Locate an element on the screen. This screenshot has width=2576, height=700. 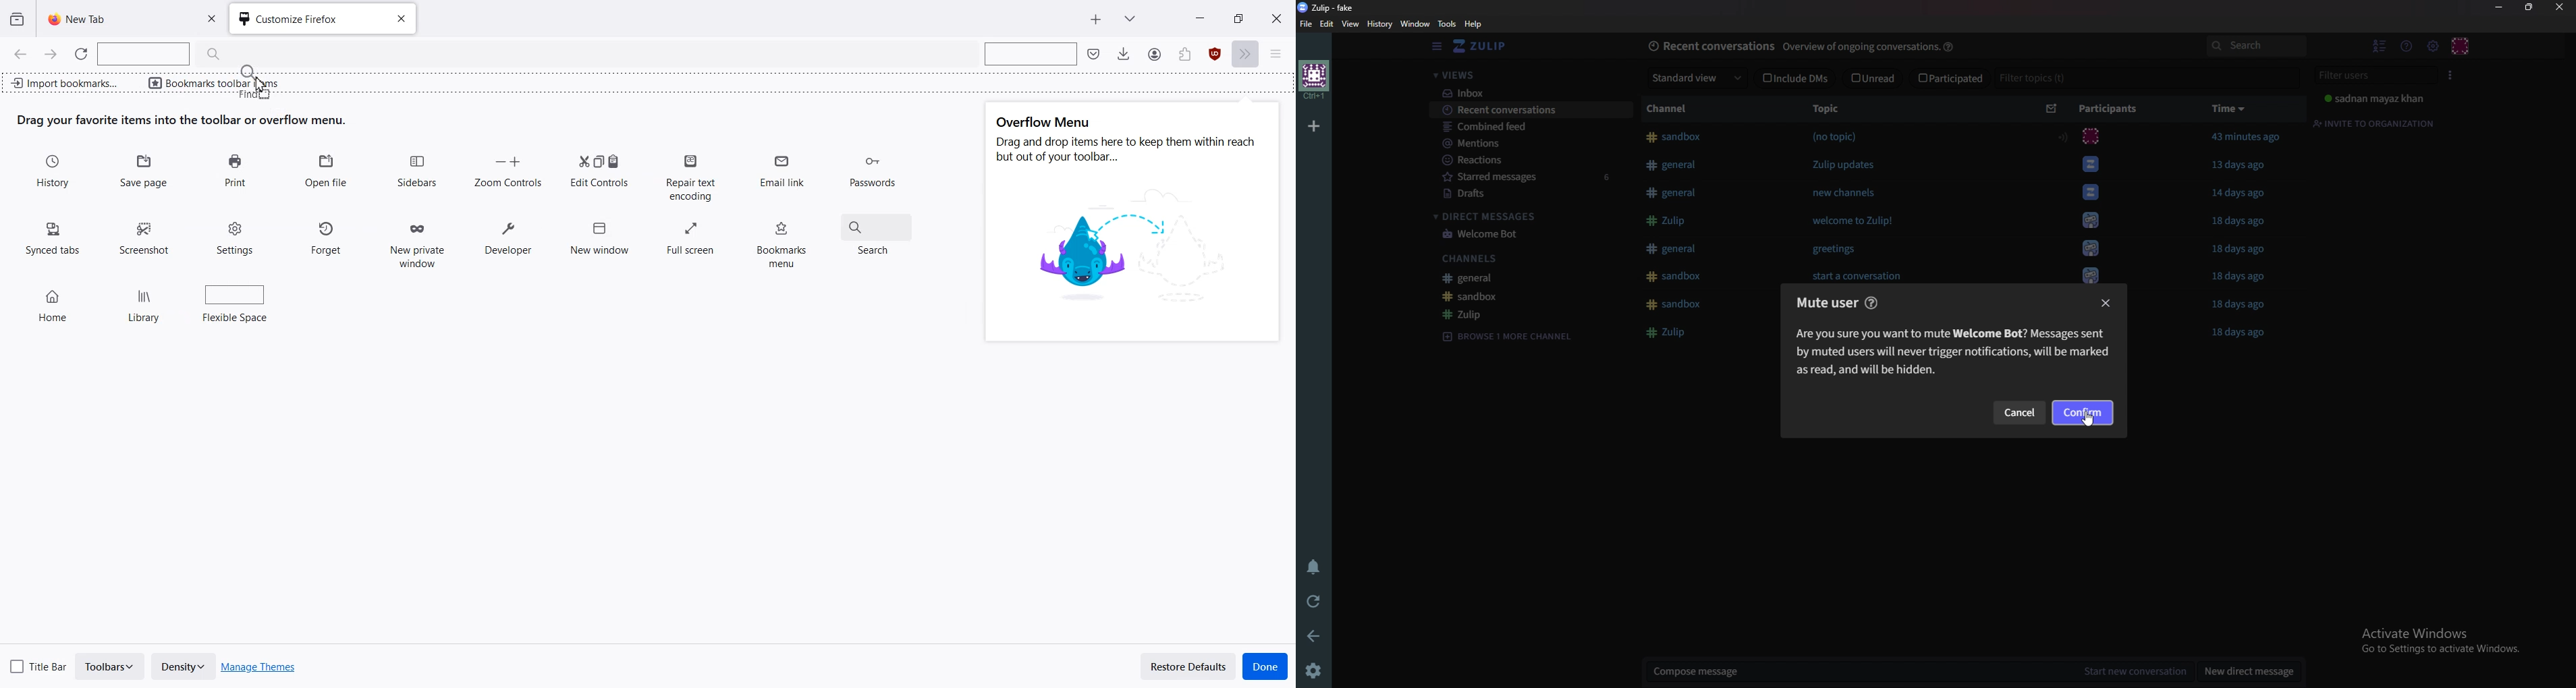
Extensions is located at coordinates (1215, 55).